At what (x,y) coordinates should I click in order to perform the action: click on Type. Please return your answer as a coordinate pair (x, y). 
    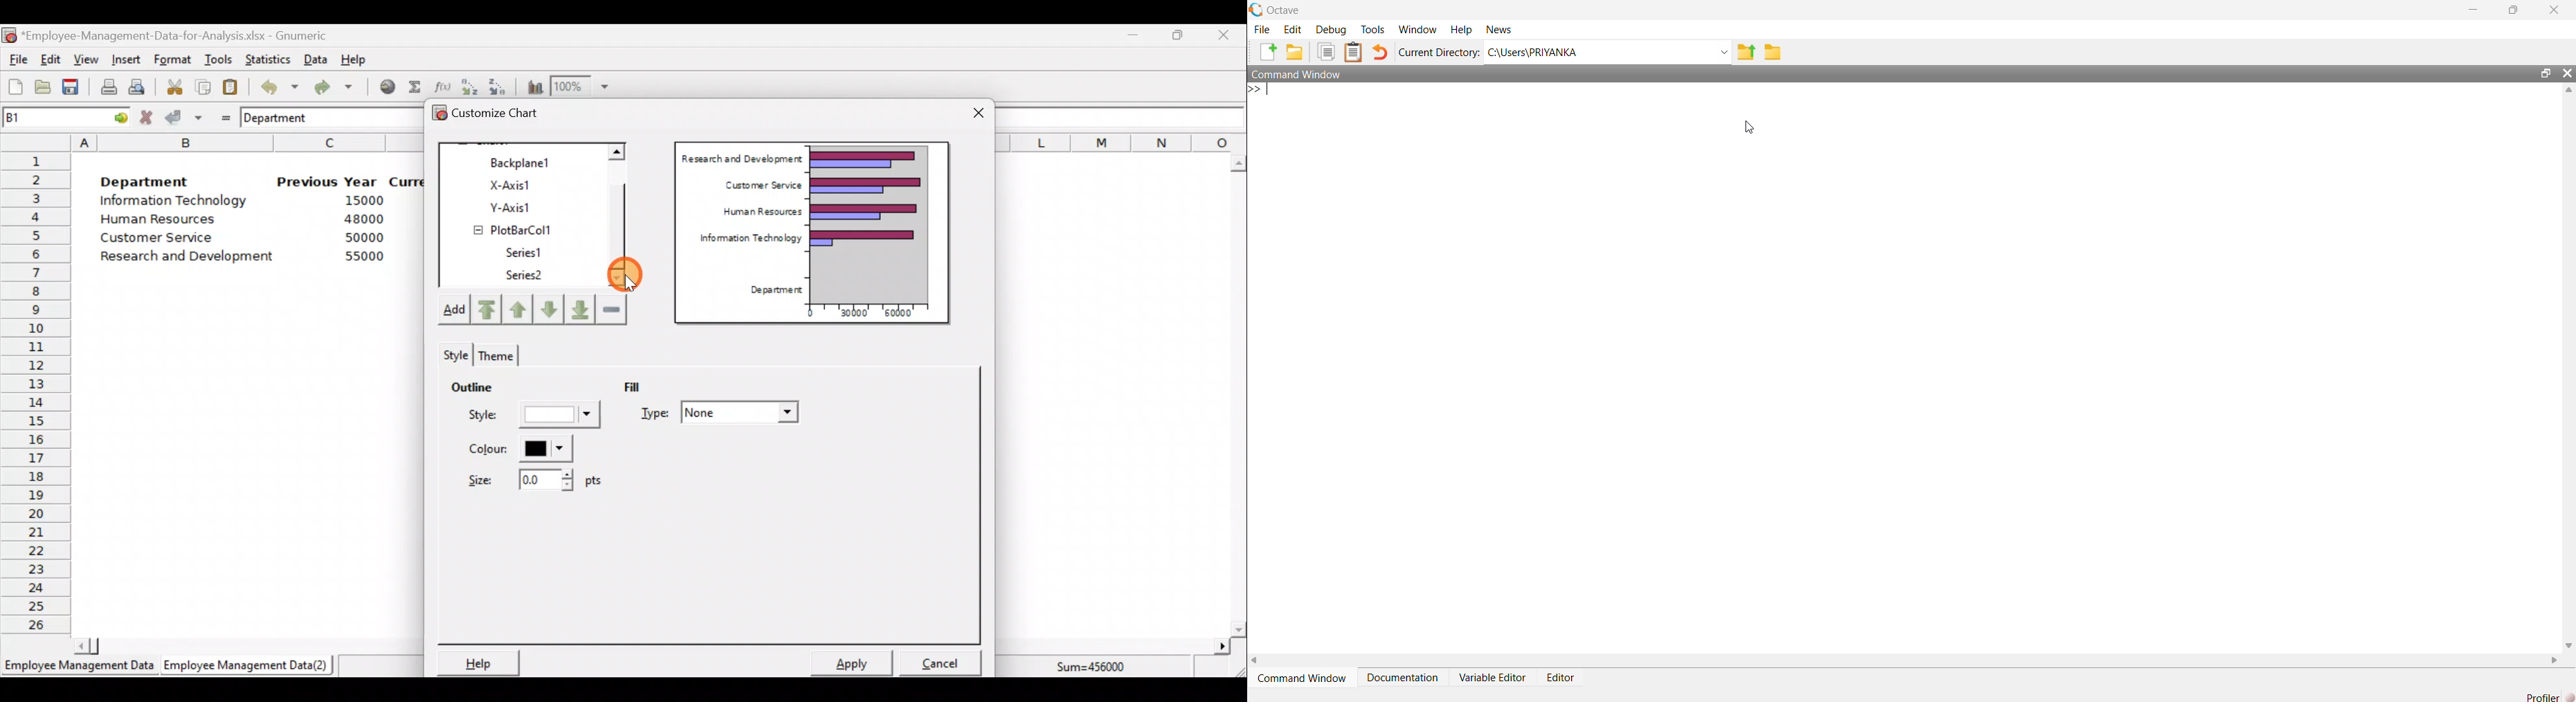
    Looking at the image, I should click on (723, 414).